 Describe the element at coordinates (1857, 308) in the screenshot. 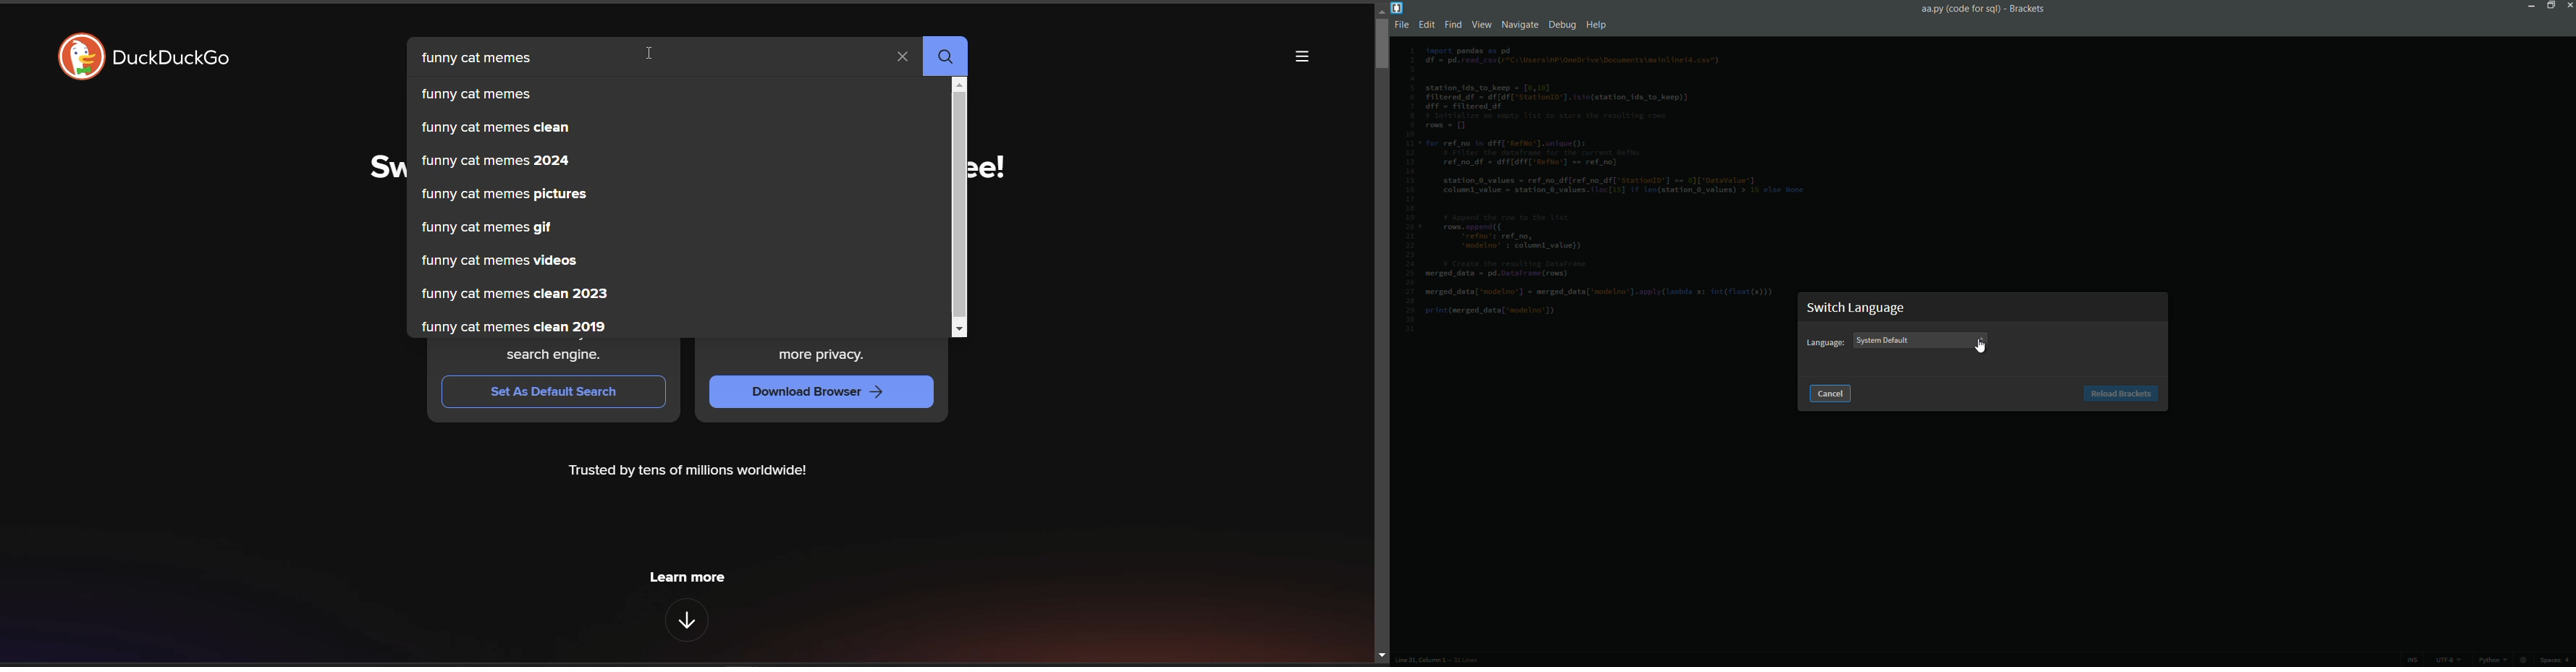

I see `switch language` at that location.